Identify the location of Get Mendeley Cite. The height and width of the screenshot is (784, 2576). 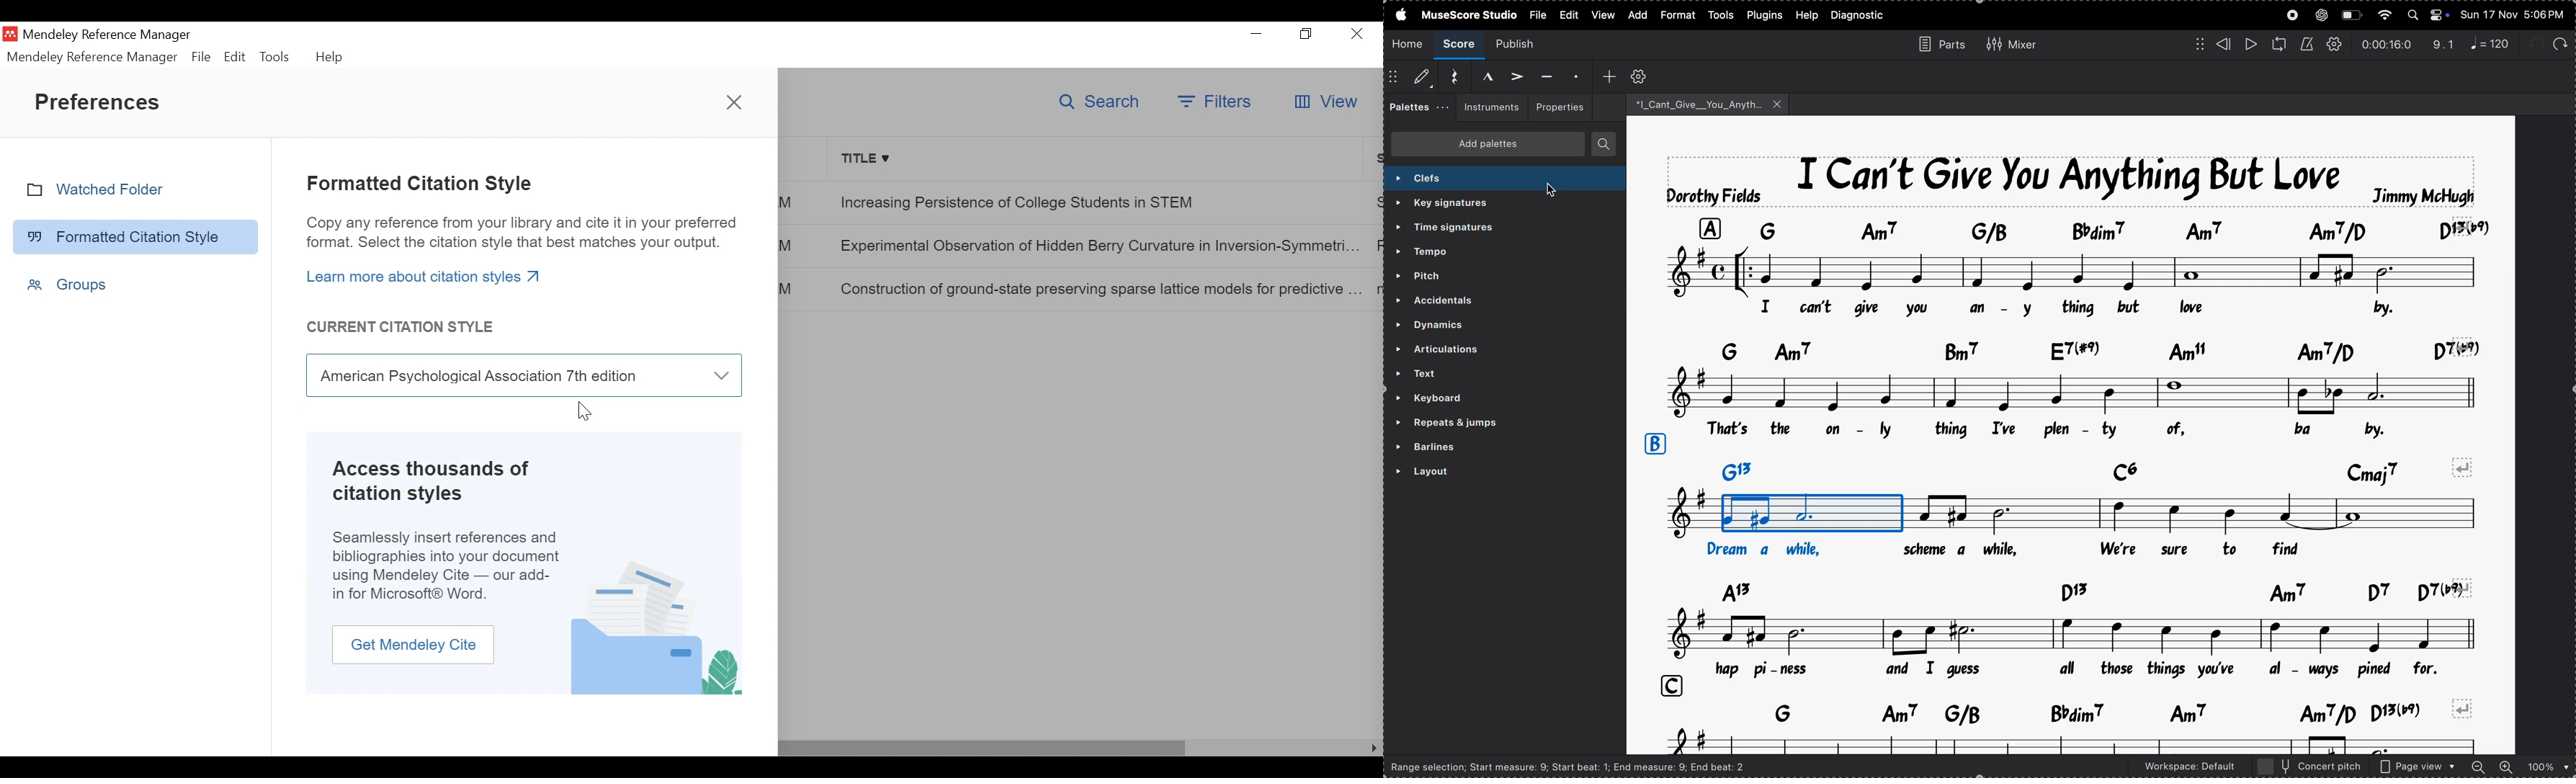
(414, 645).